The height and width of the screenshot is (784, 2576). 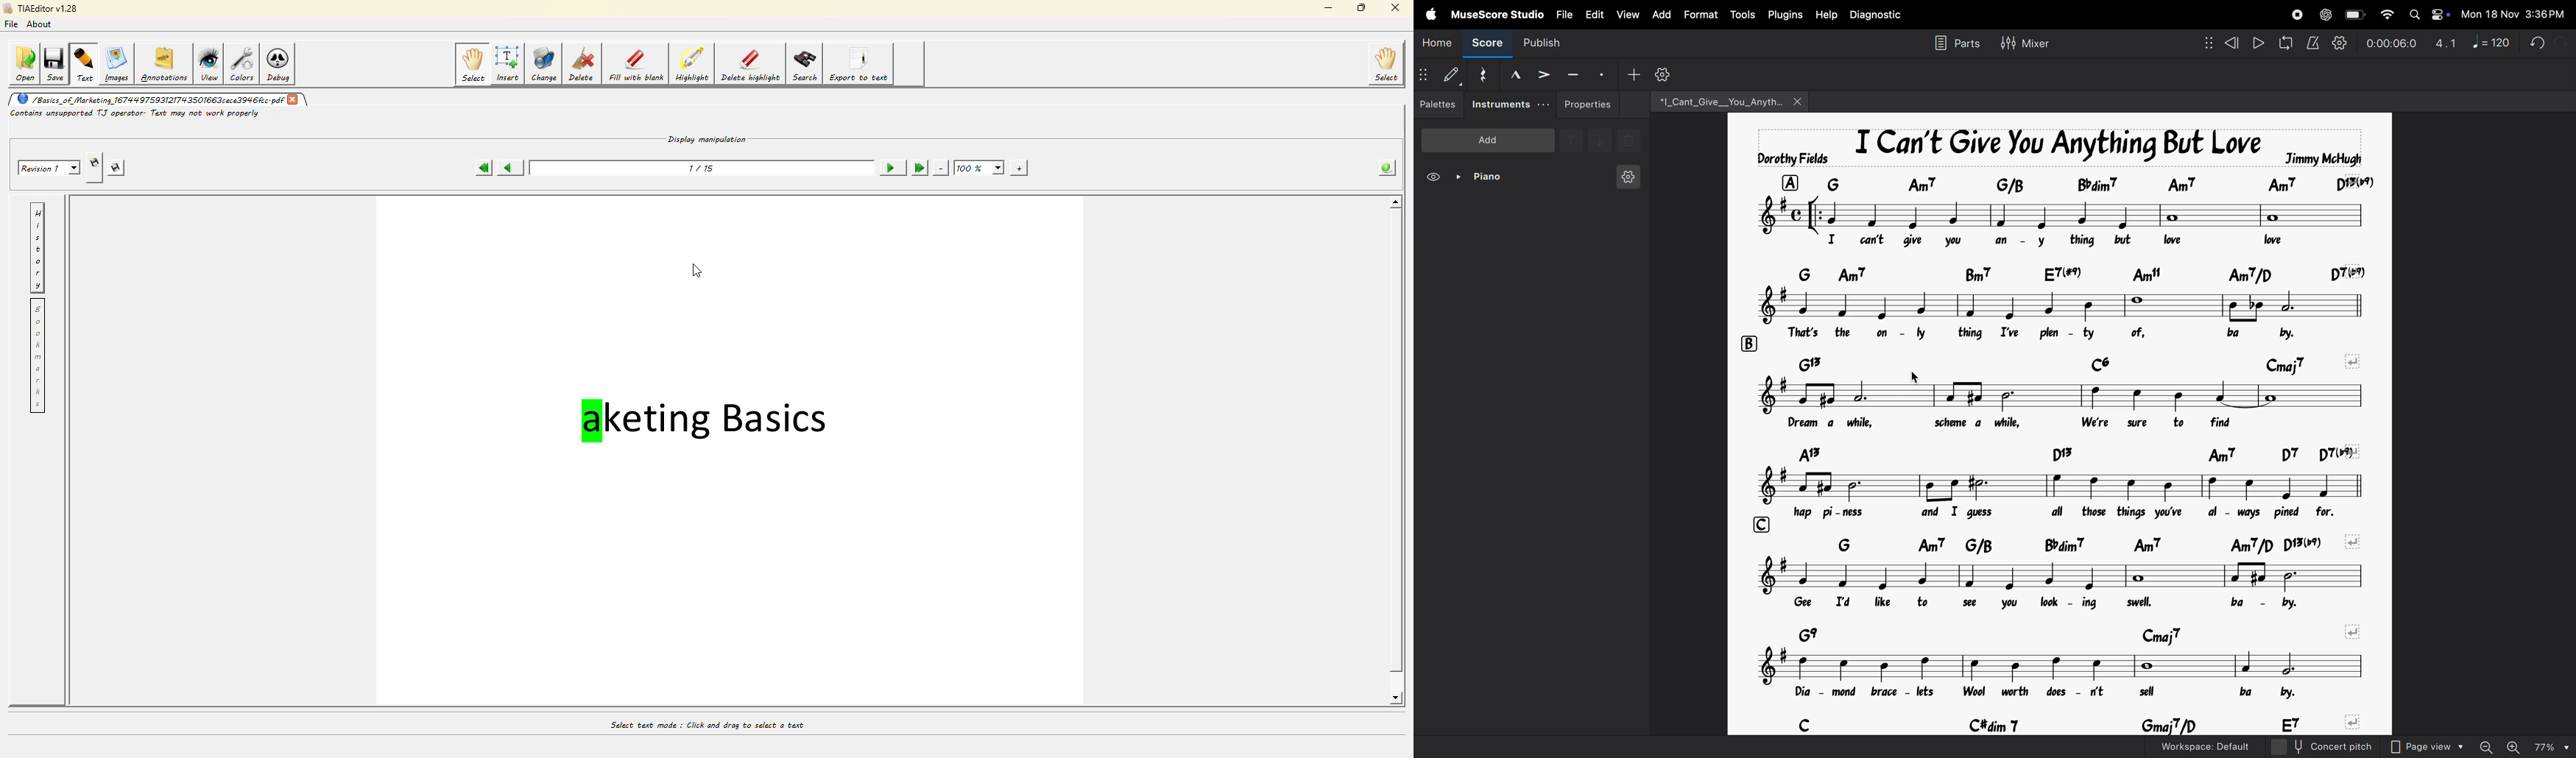 I want to click on loop playback, so click(x=2286, y=43).